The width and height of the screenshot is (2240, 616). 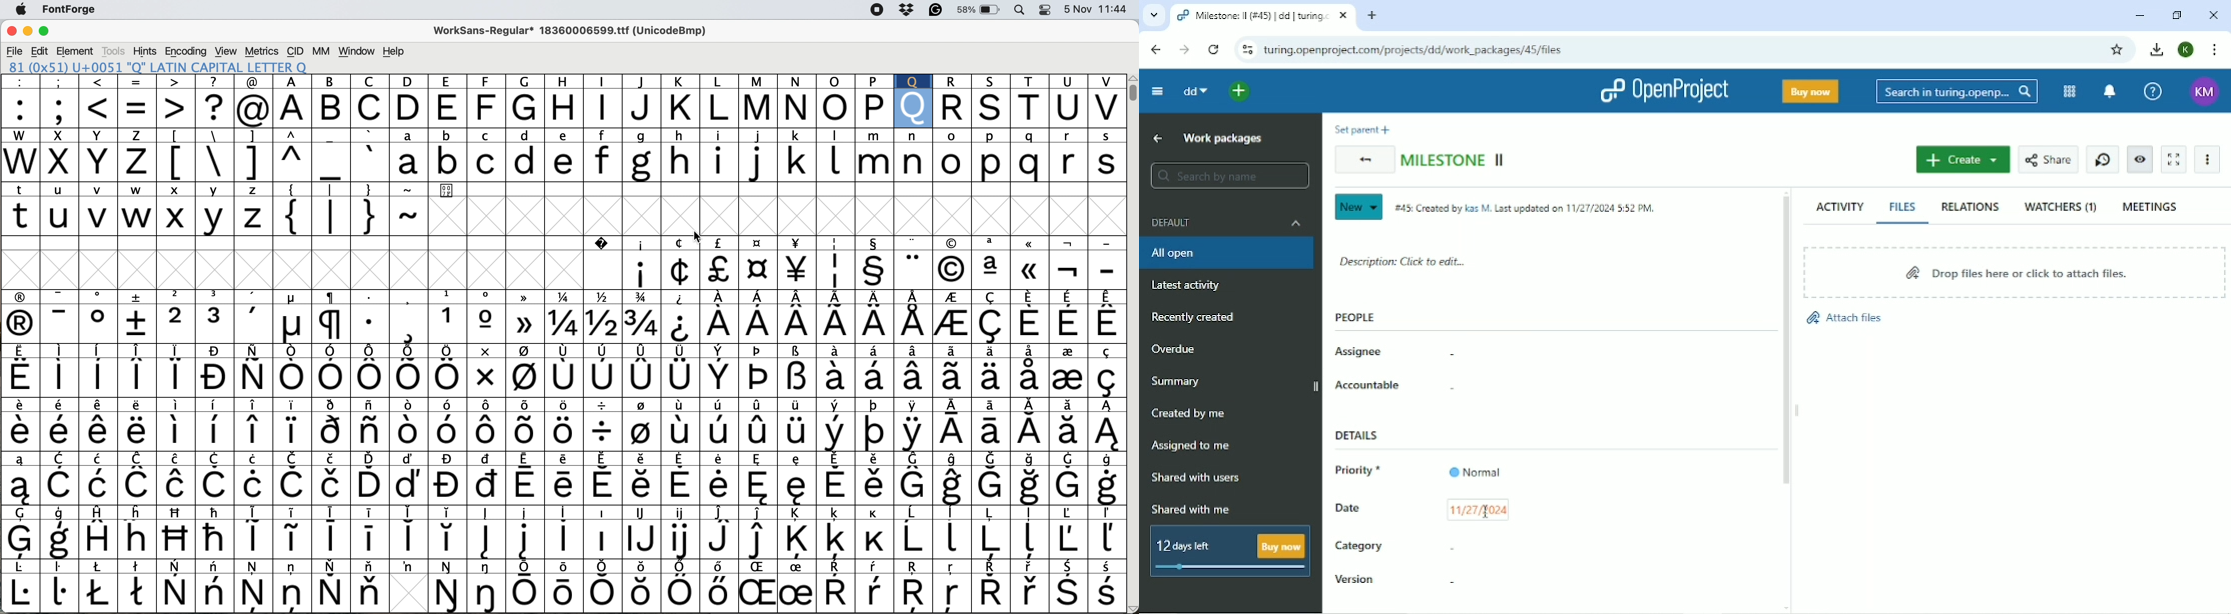 What do you see at coordinates (567, 511) in the screenshot?
I see `text` at bounding box center [567, 511].